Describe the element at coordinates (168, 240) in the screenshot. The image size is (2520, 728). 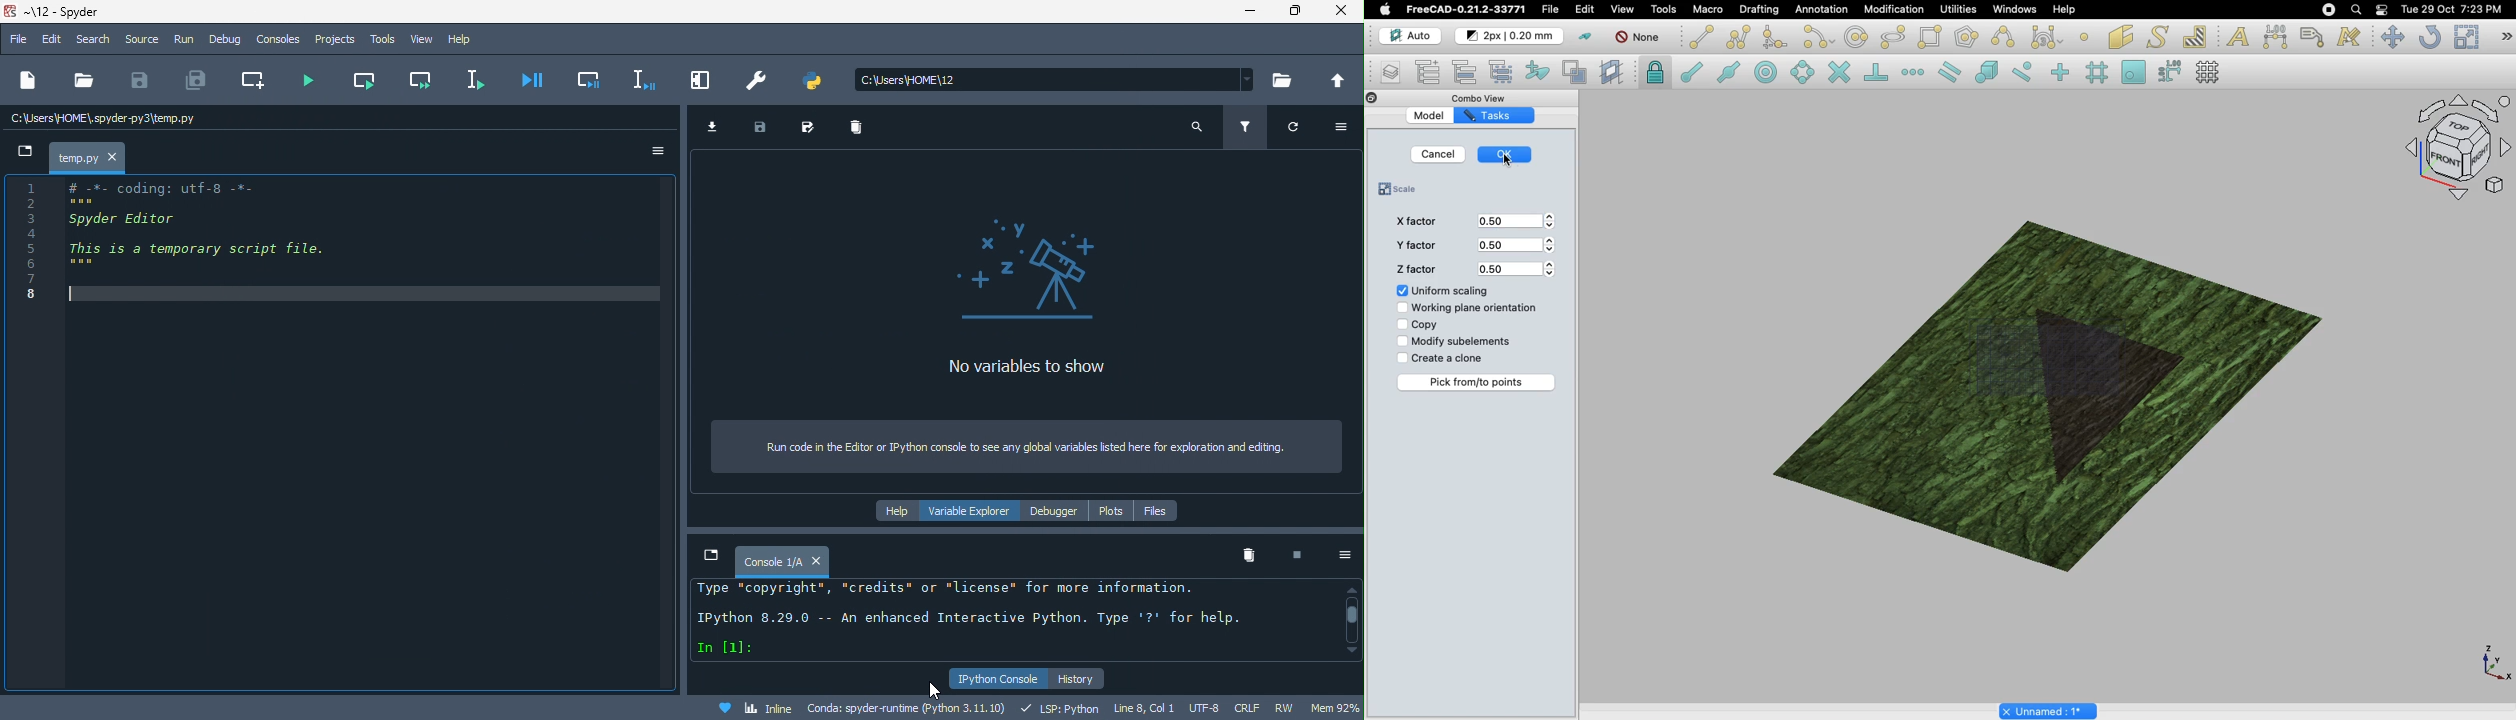
I see `coding` at that location.